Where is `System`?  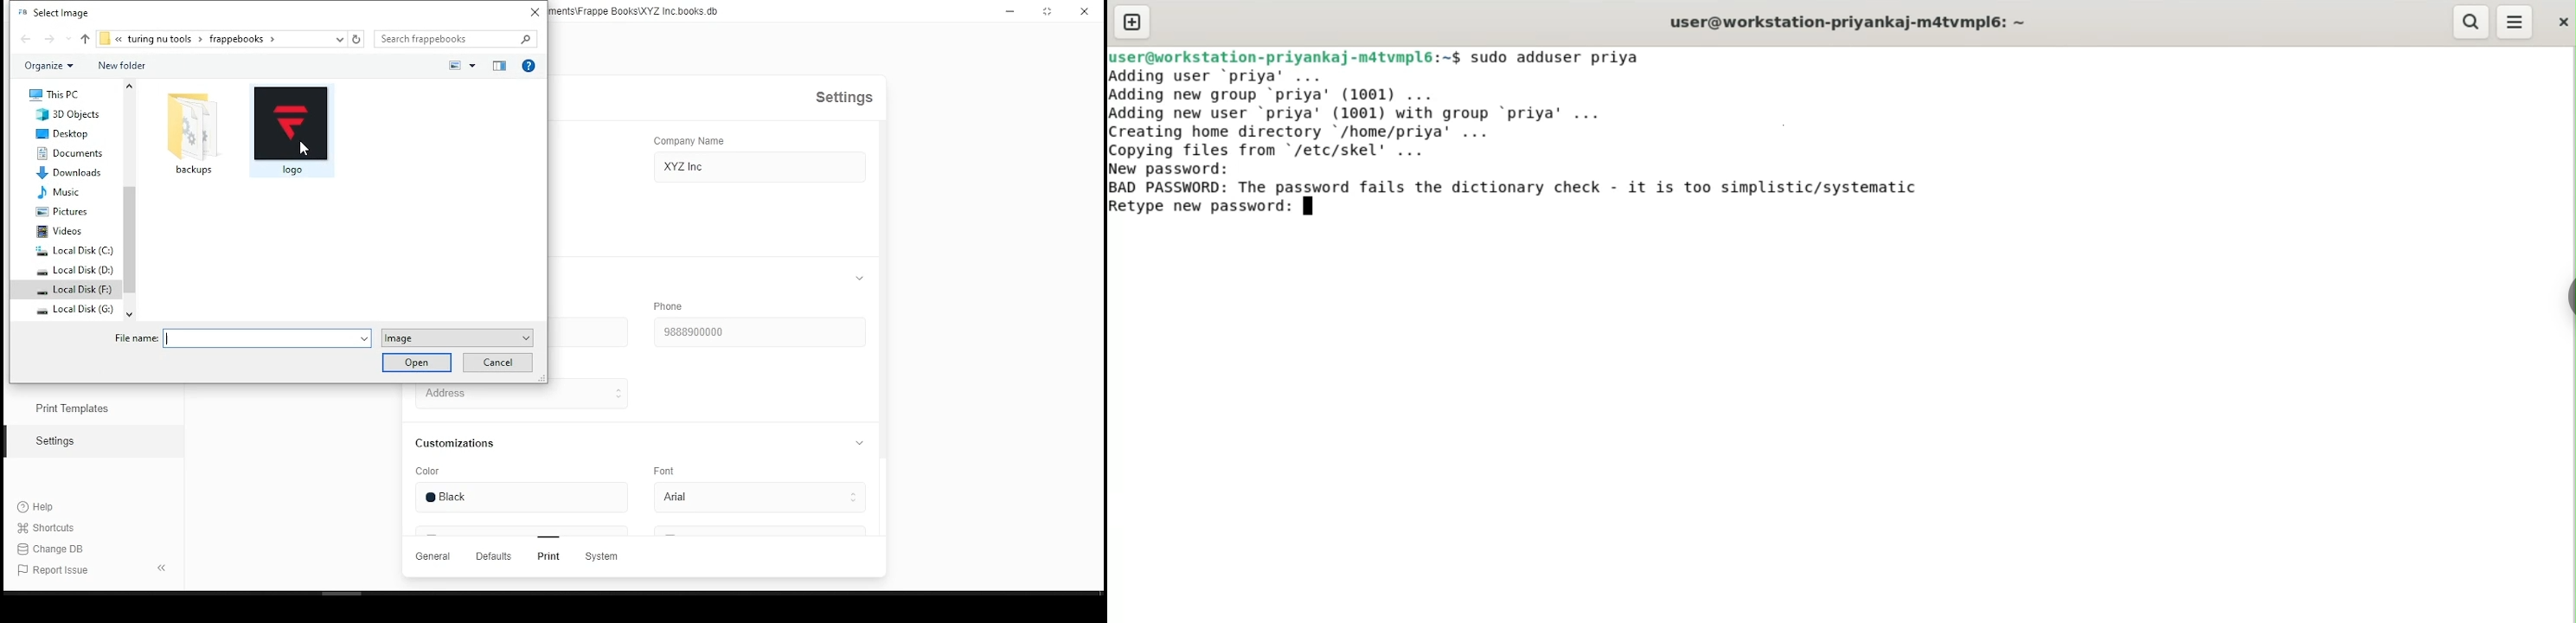
System is located at coordinates (614, 556).